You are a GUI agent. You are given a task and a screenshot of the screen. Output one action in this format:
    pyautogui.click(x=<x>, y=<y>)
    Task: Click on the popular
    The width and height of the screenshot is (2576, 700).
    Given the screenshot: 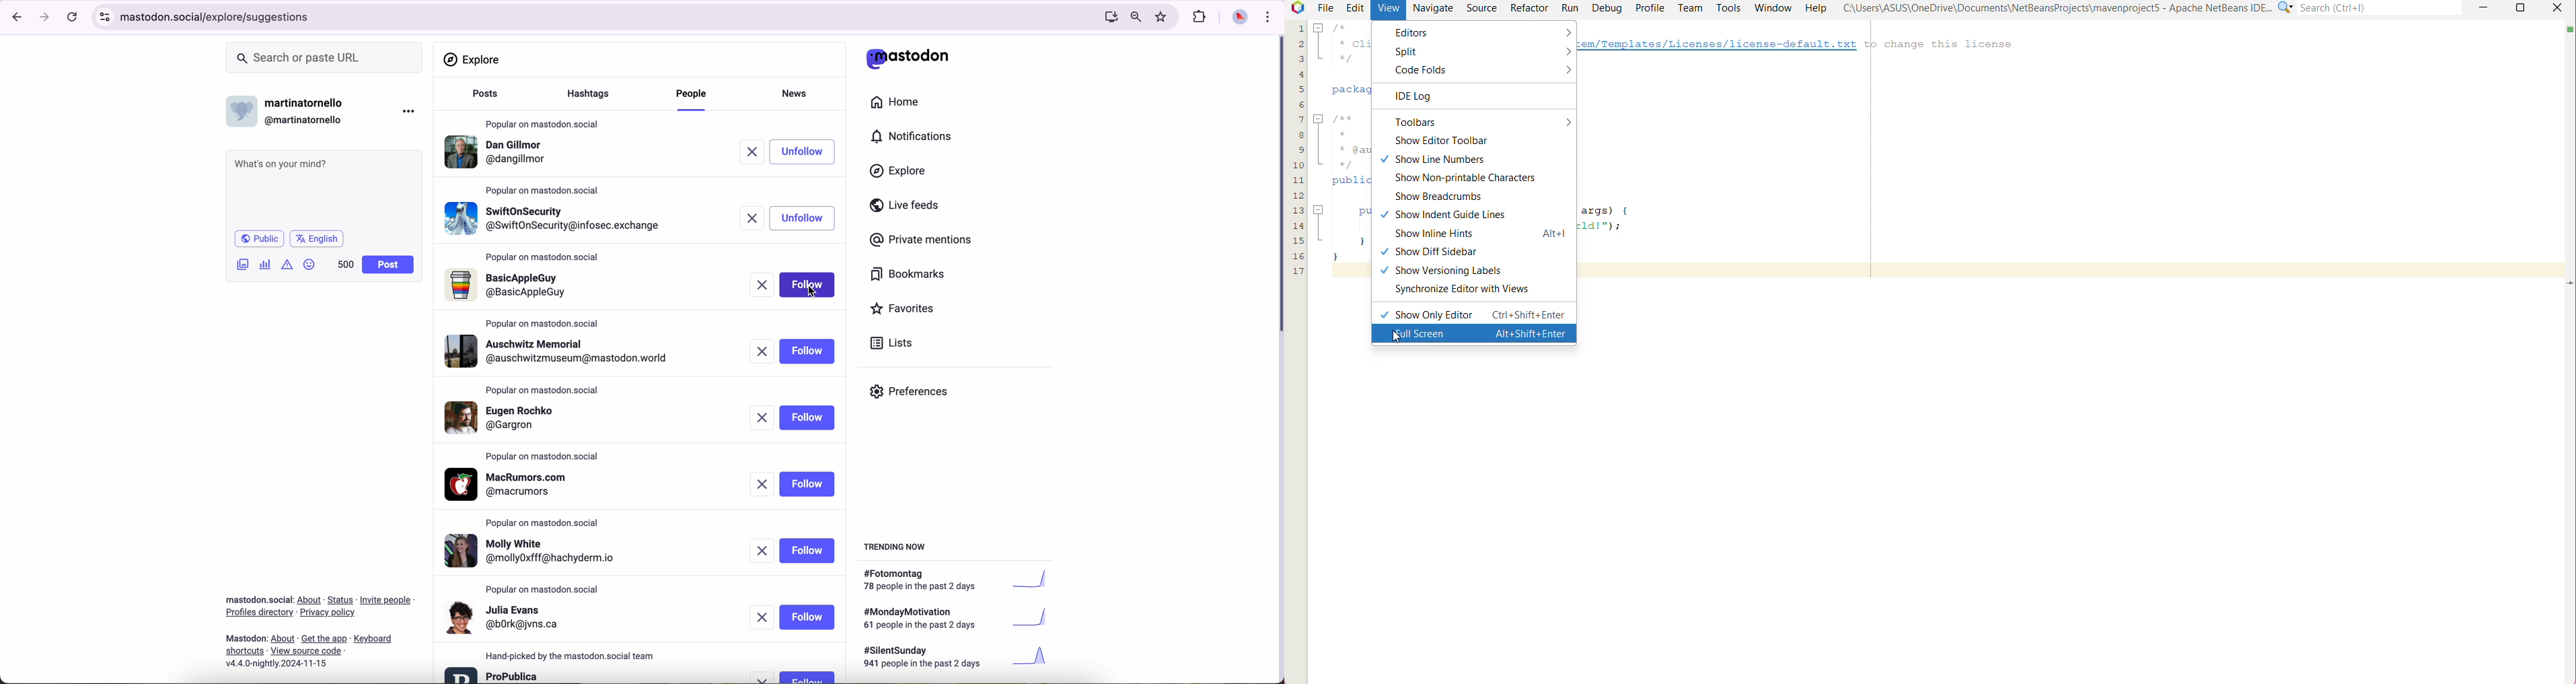 What is the action you would take?
    pyautogui.click(x=542, y=324)
    